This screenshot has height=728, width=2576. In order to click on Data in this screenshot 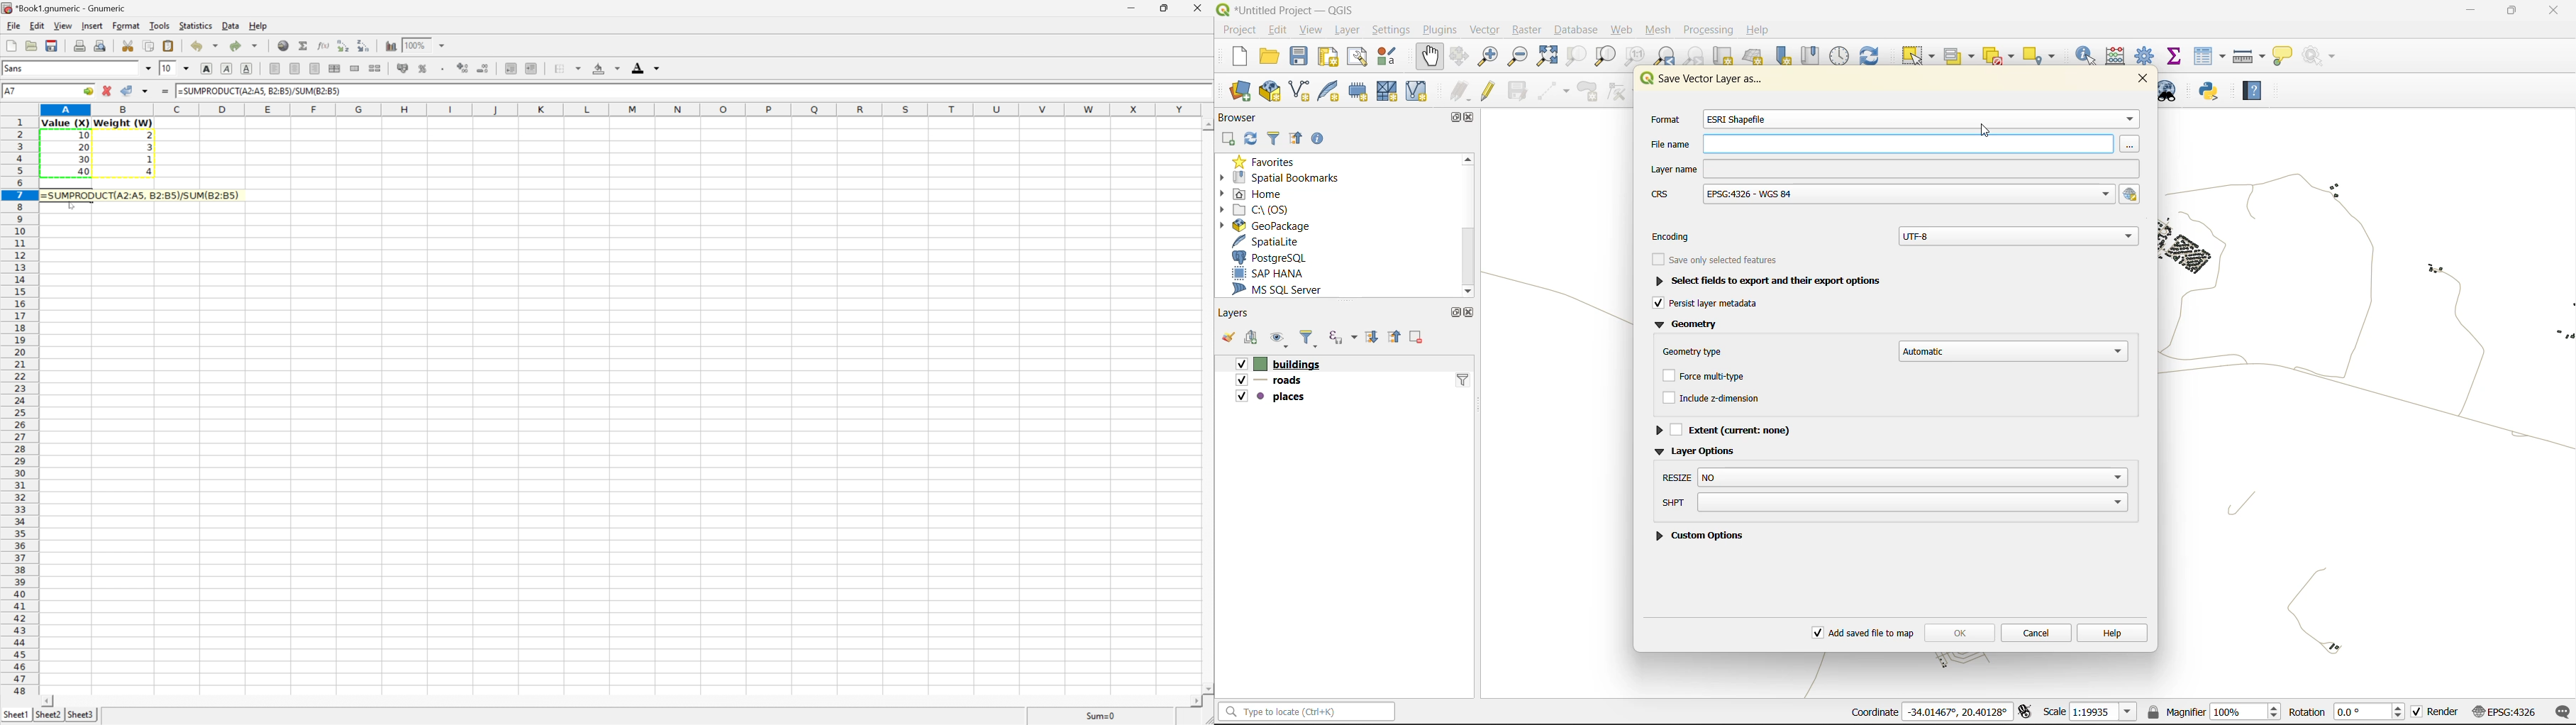, I will do `click(230, 26)`.